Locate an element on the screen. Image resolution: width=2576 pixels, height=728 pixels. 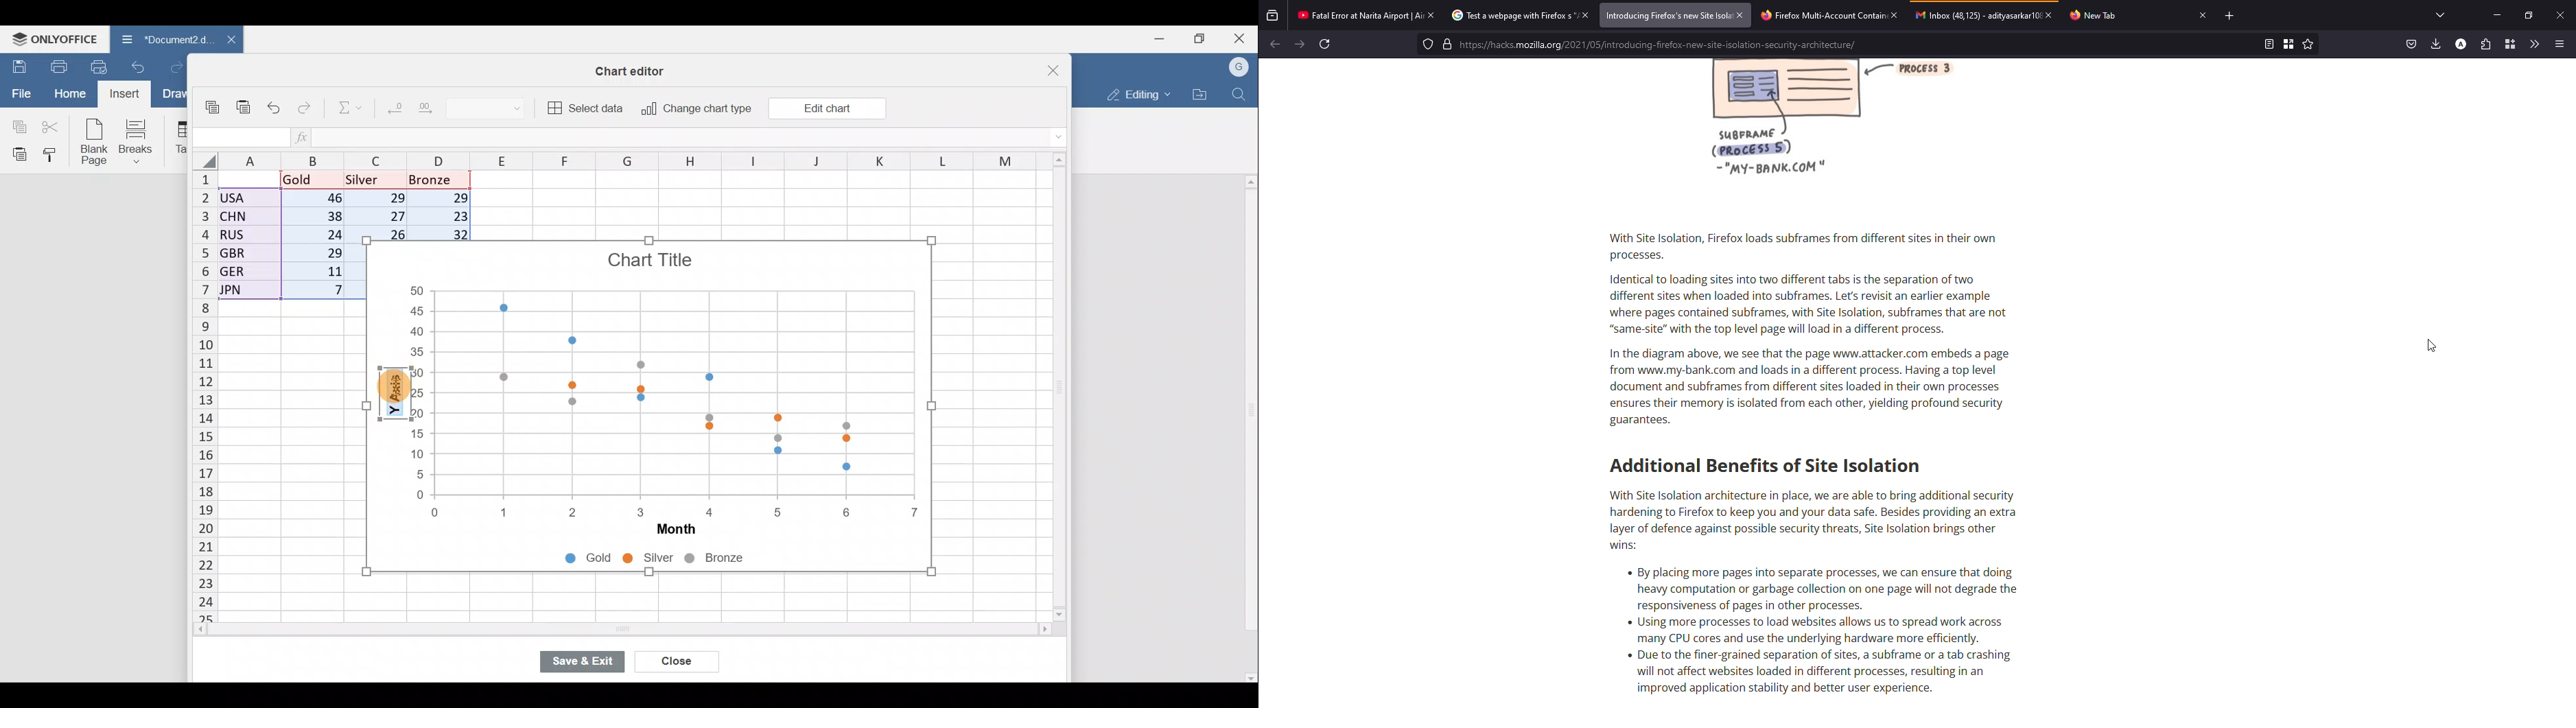
downloads is located at coordinates (2435, 43).